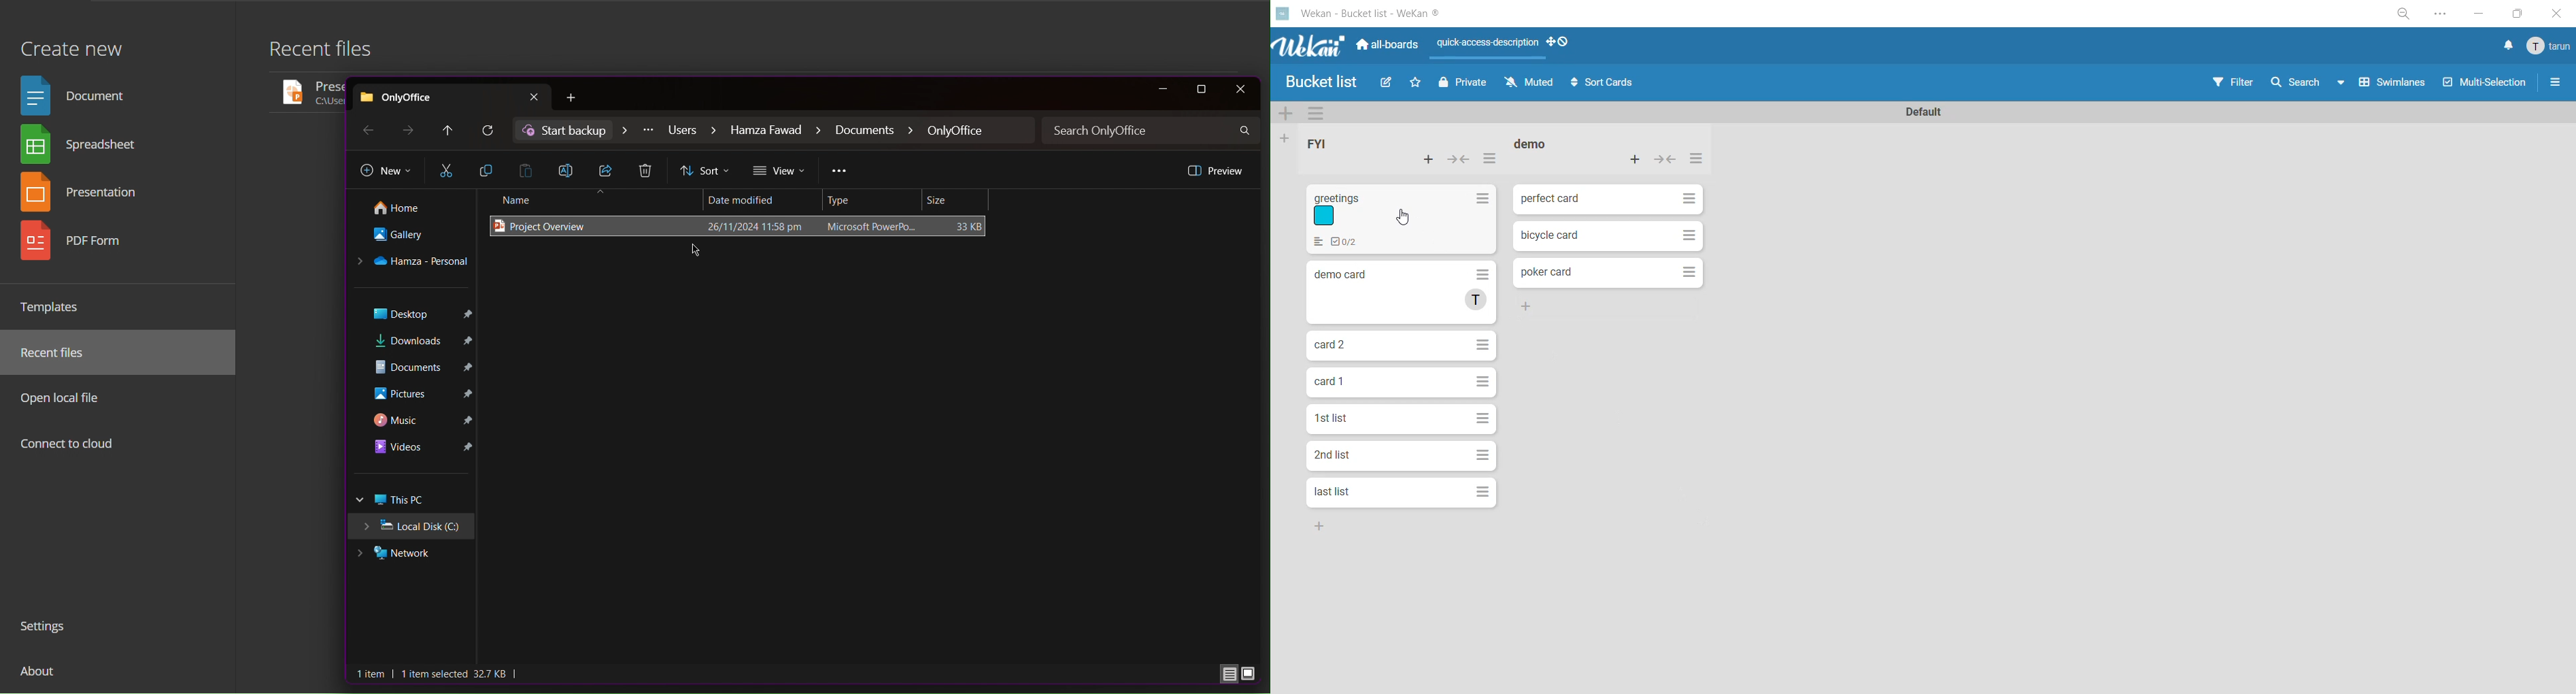  Describe the element at coordinates (1563, 45) in the screenshot. I see `show desktop drag handles` at that location.